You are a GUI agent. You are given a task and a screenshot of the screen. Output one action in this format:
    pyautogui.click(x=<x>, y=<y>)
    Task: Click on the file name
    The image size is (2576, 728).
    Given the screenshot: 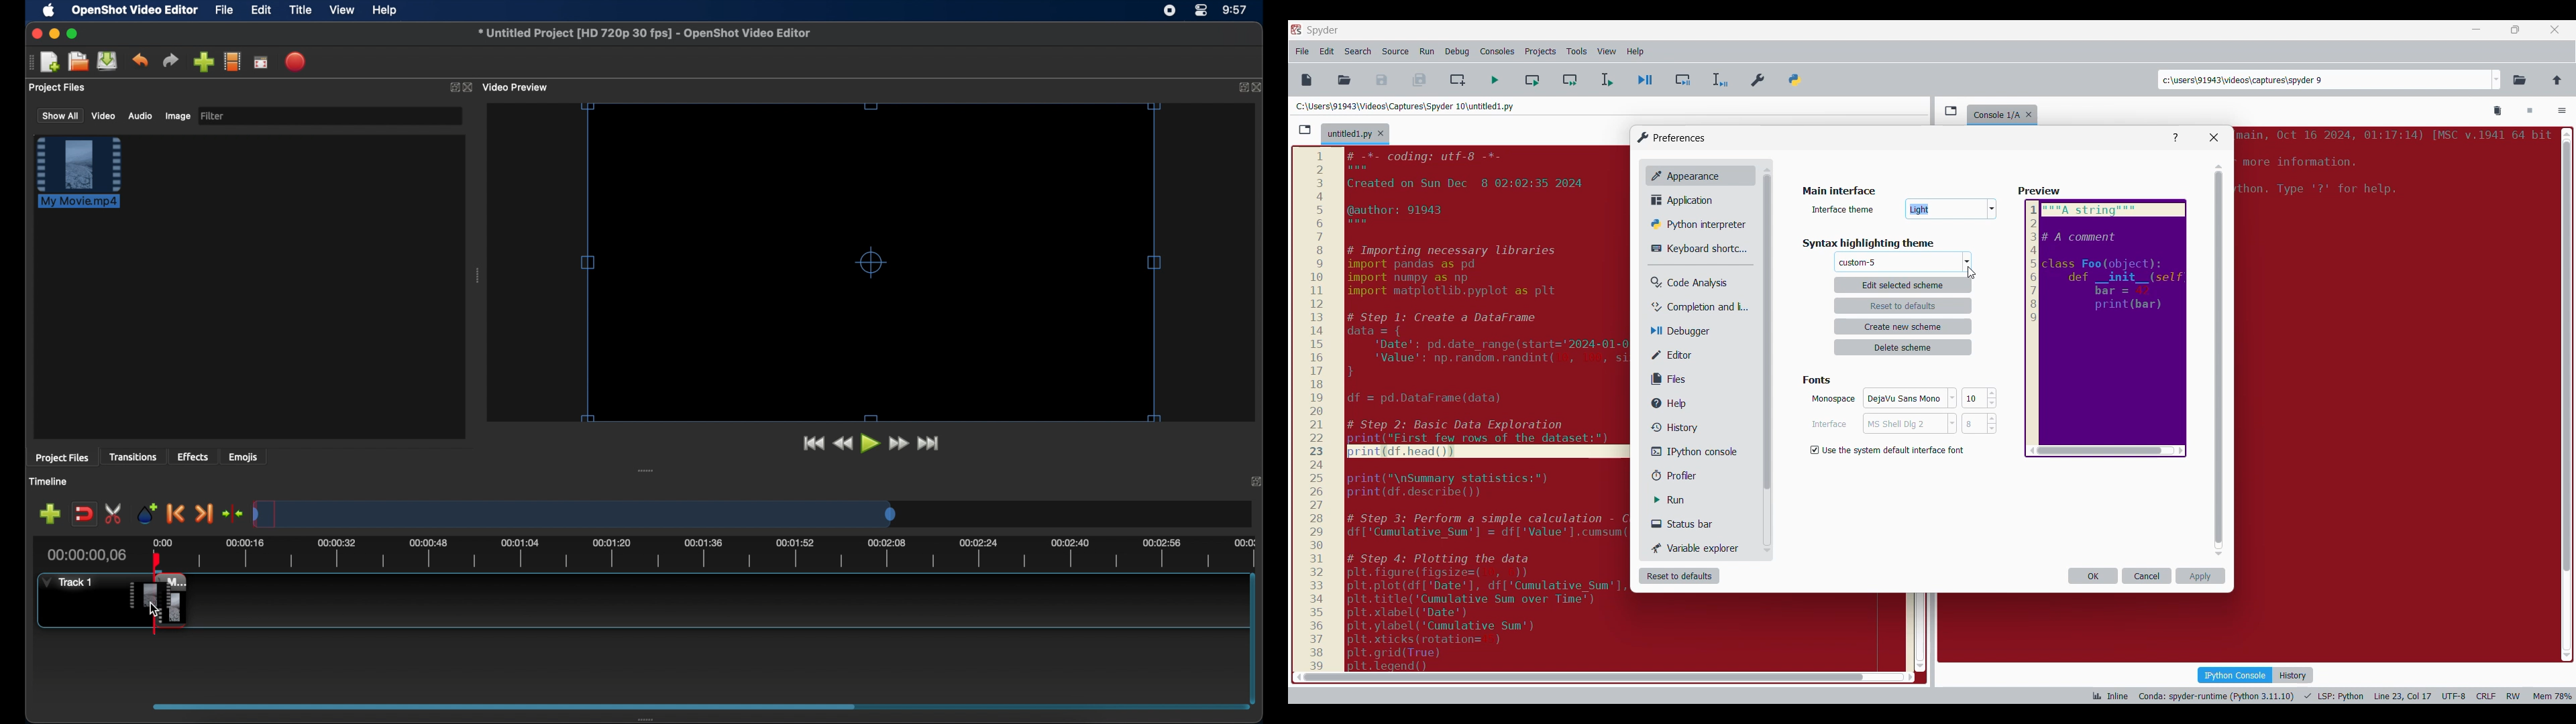 What is the action you would take?
    pyautogui.click(x=645, y=34)
    